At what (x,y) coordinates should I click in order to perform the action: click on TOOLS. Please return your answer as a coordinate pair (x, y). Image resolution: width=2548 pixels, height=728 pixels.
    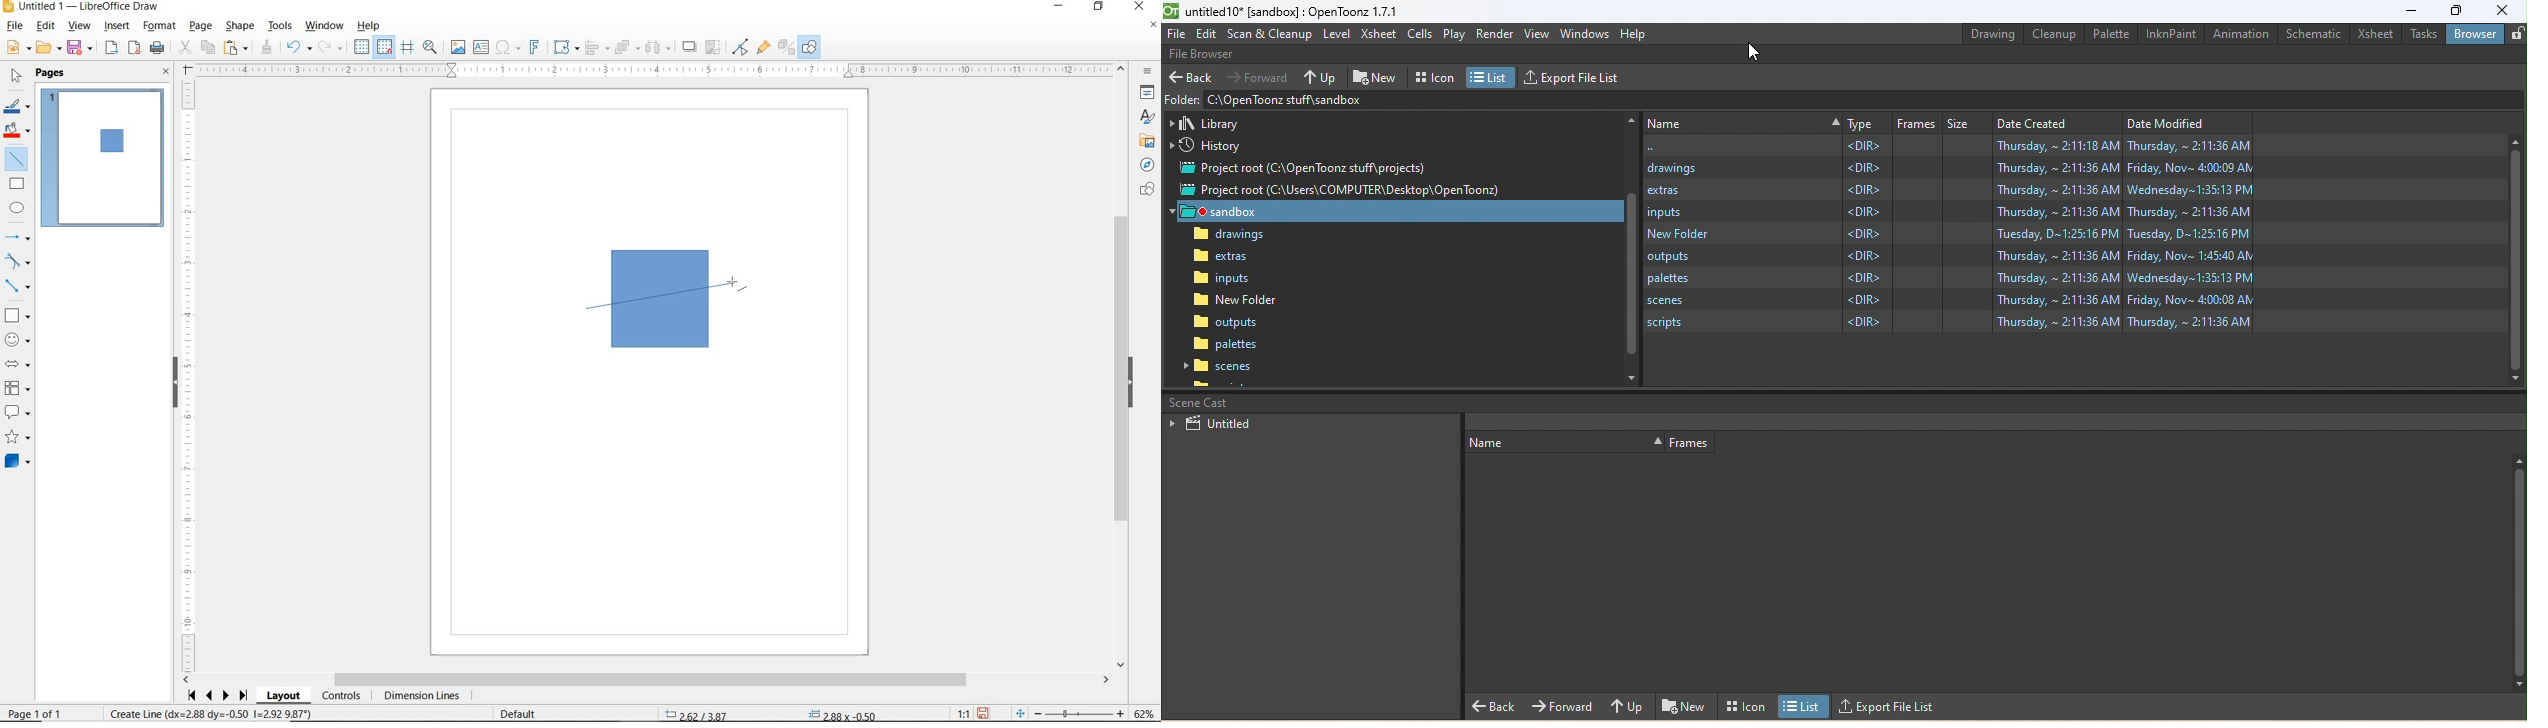
    Looking at the image, I should click on (281, 27).